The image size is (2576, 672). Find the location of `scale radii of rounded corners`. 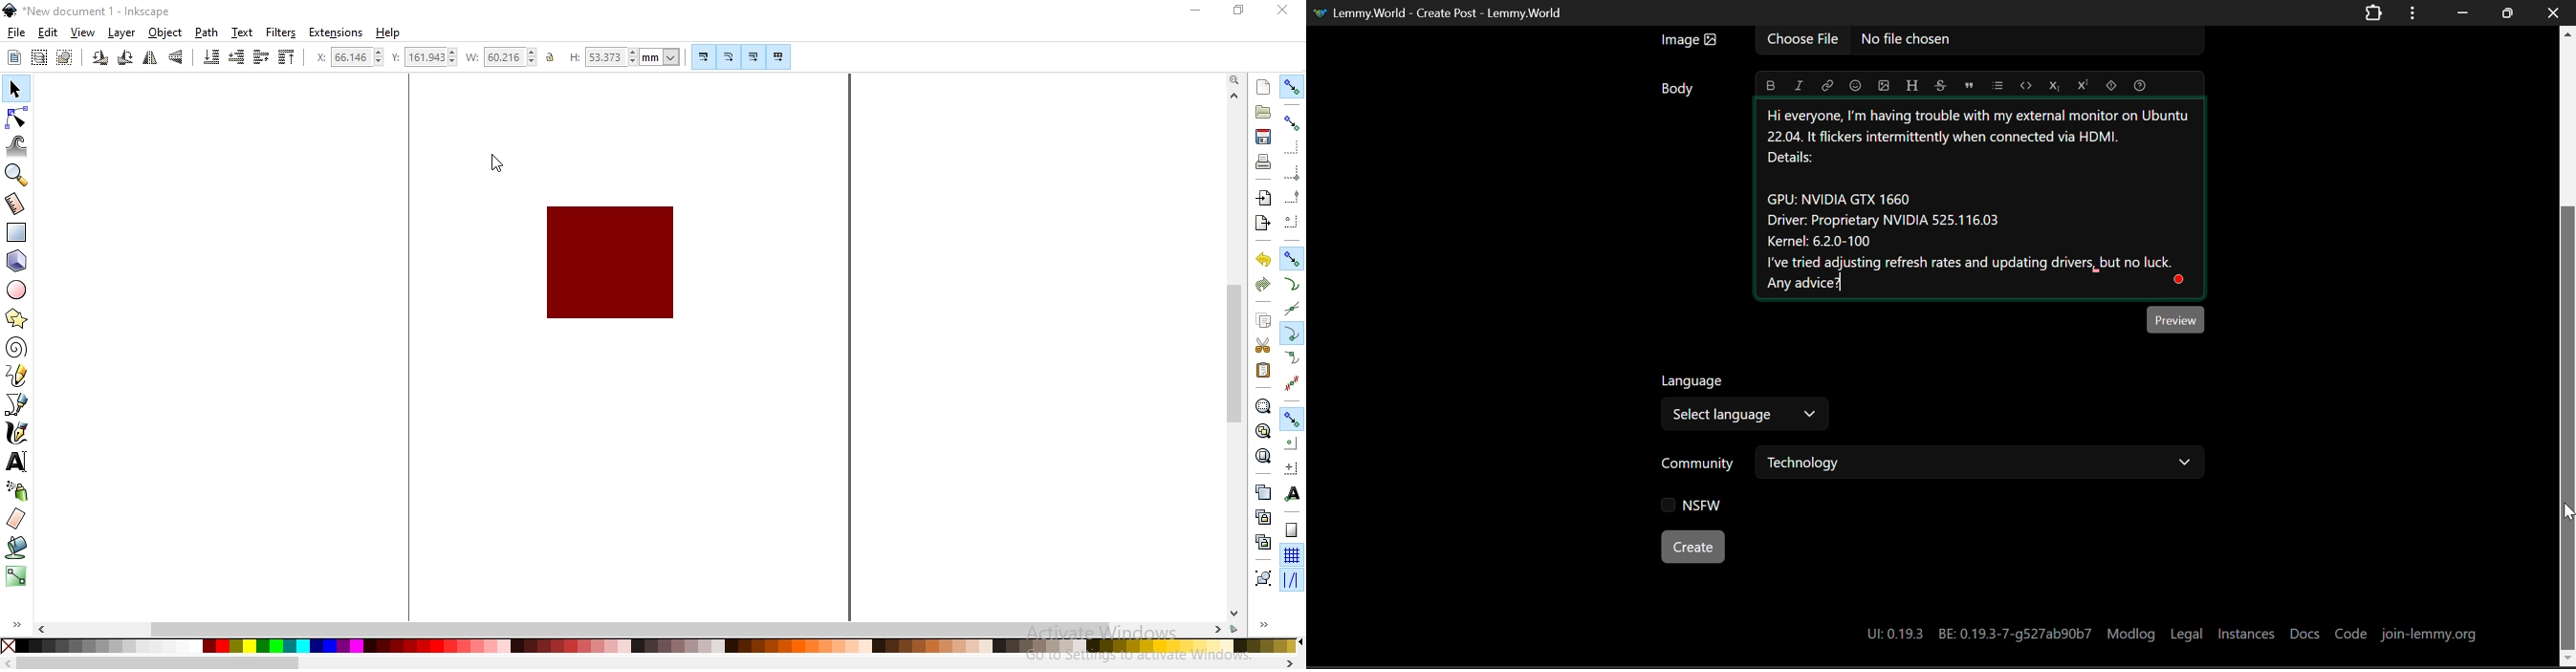

scale radii of rounded corners is located at coordinates (728, 56).